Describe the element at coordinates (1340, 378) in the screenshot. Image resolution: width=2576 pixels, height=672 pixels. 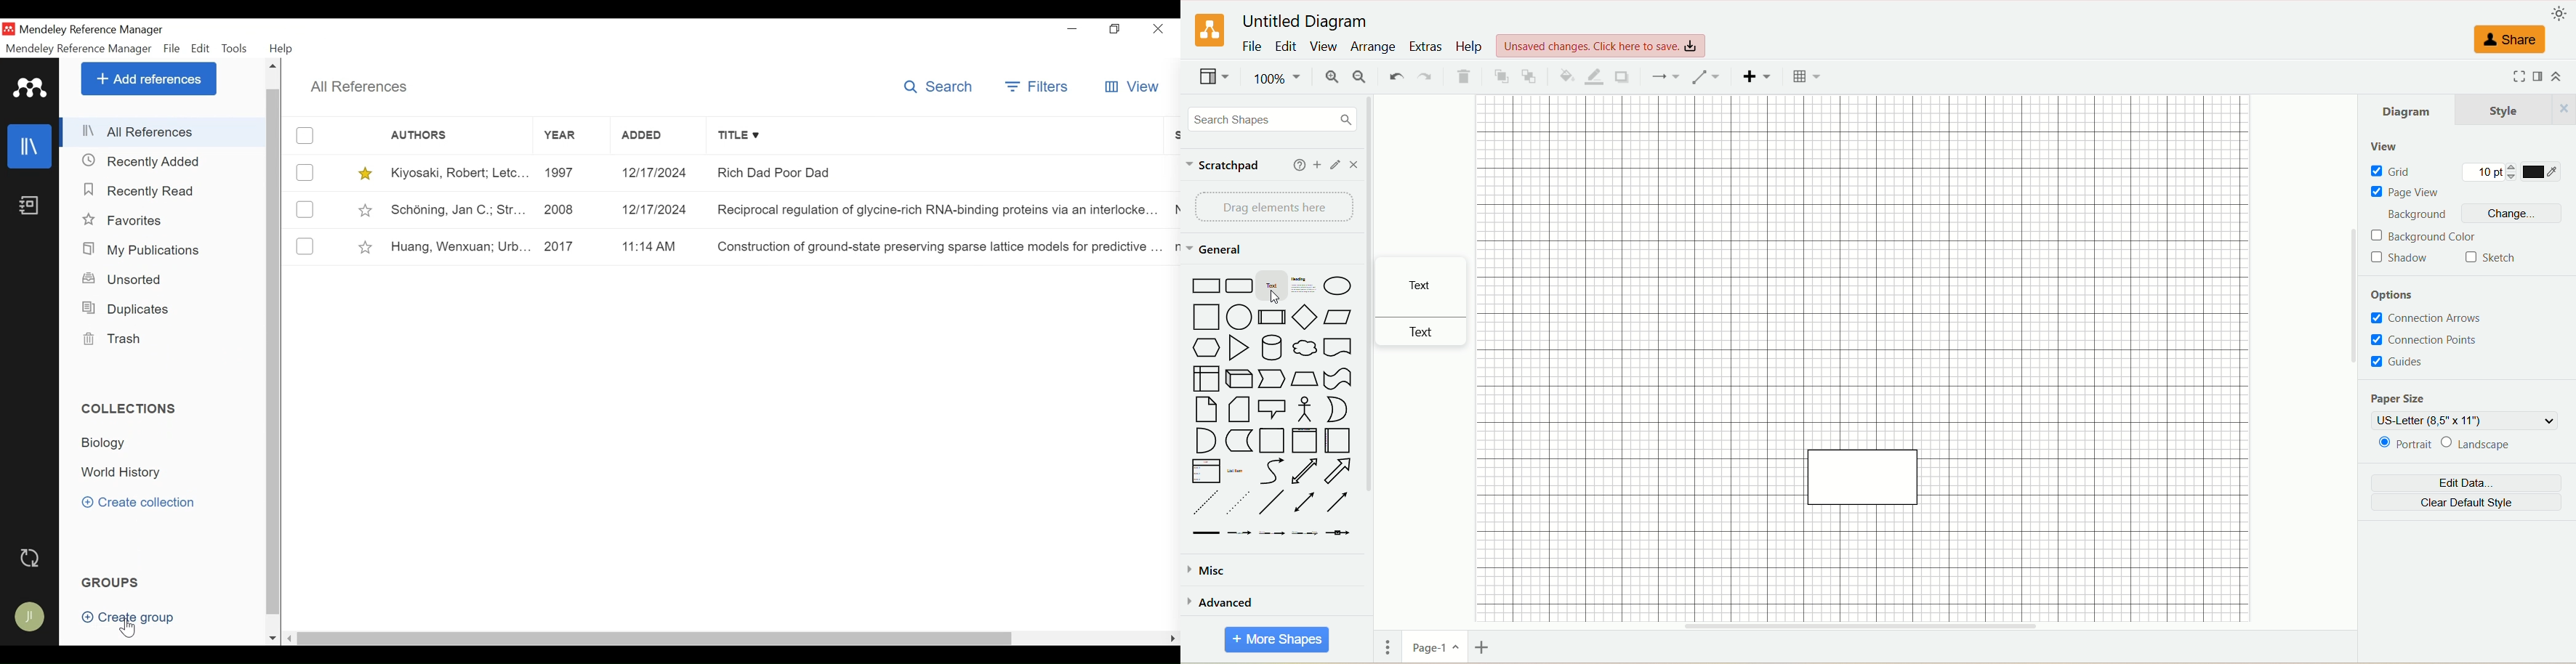
I see `tape` at that location.